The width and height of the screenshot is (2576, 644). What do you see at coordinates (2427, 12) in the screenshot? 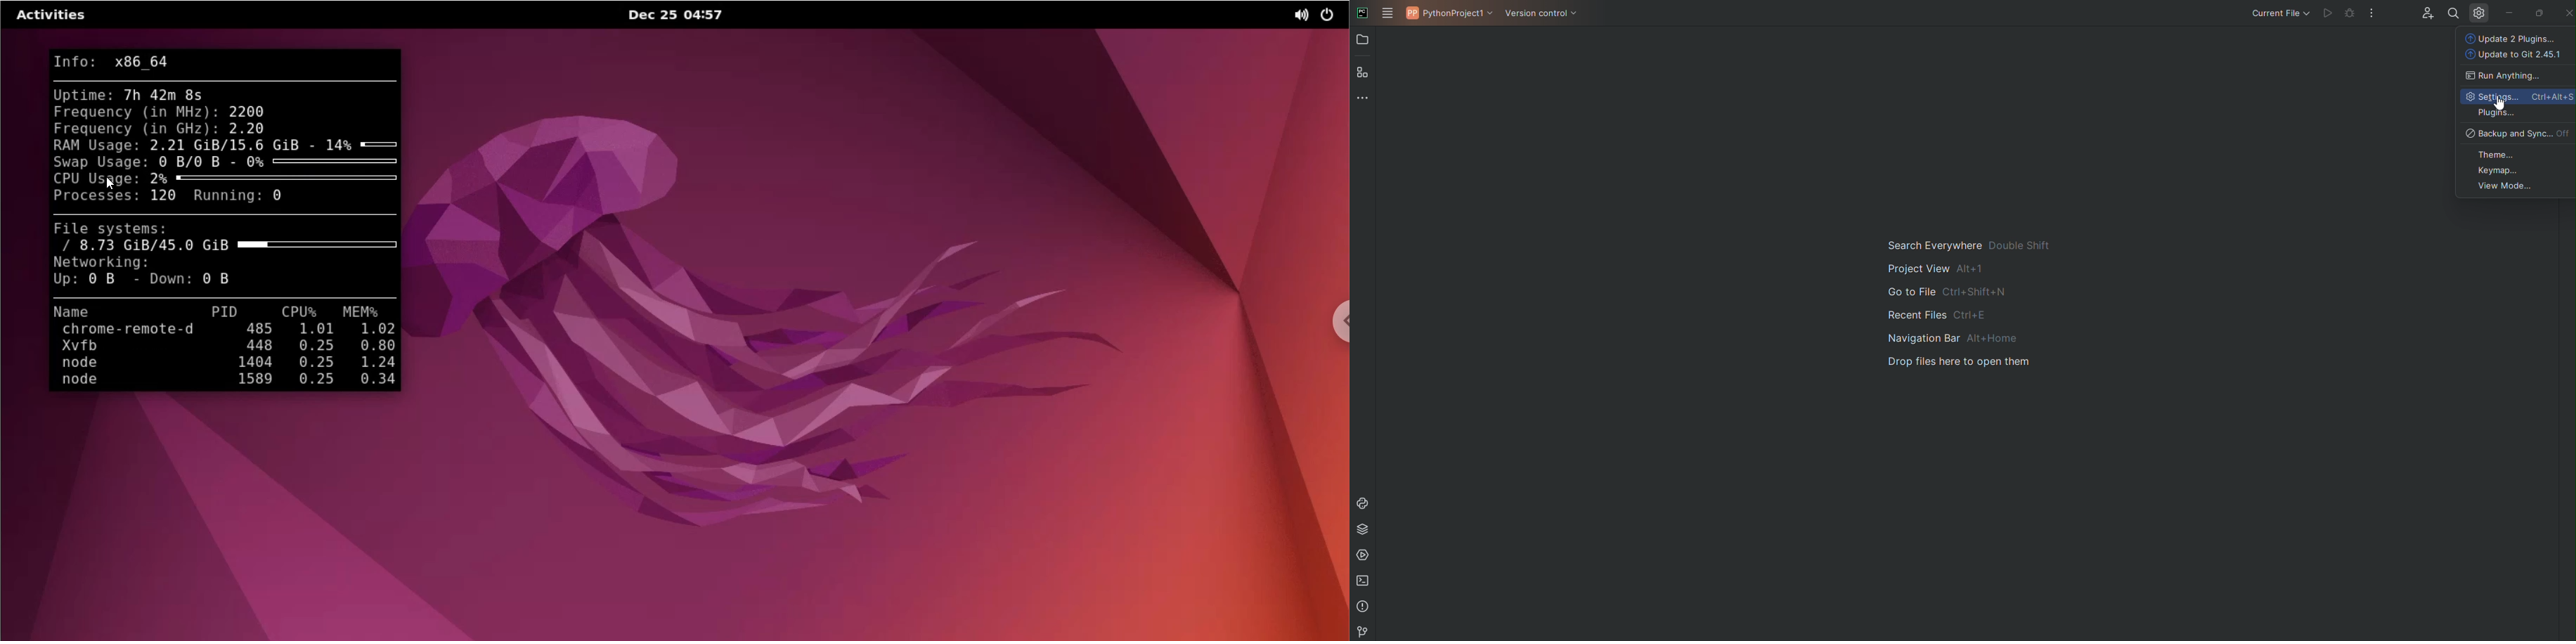
I see `Code with me` at bounding box center [2427, 12].